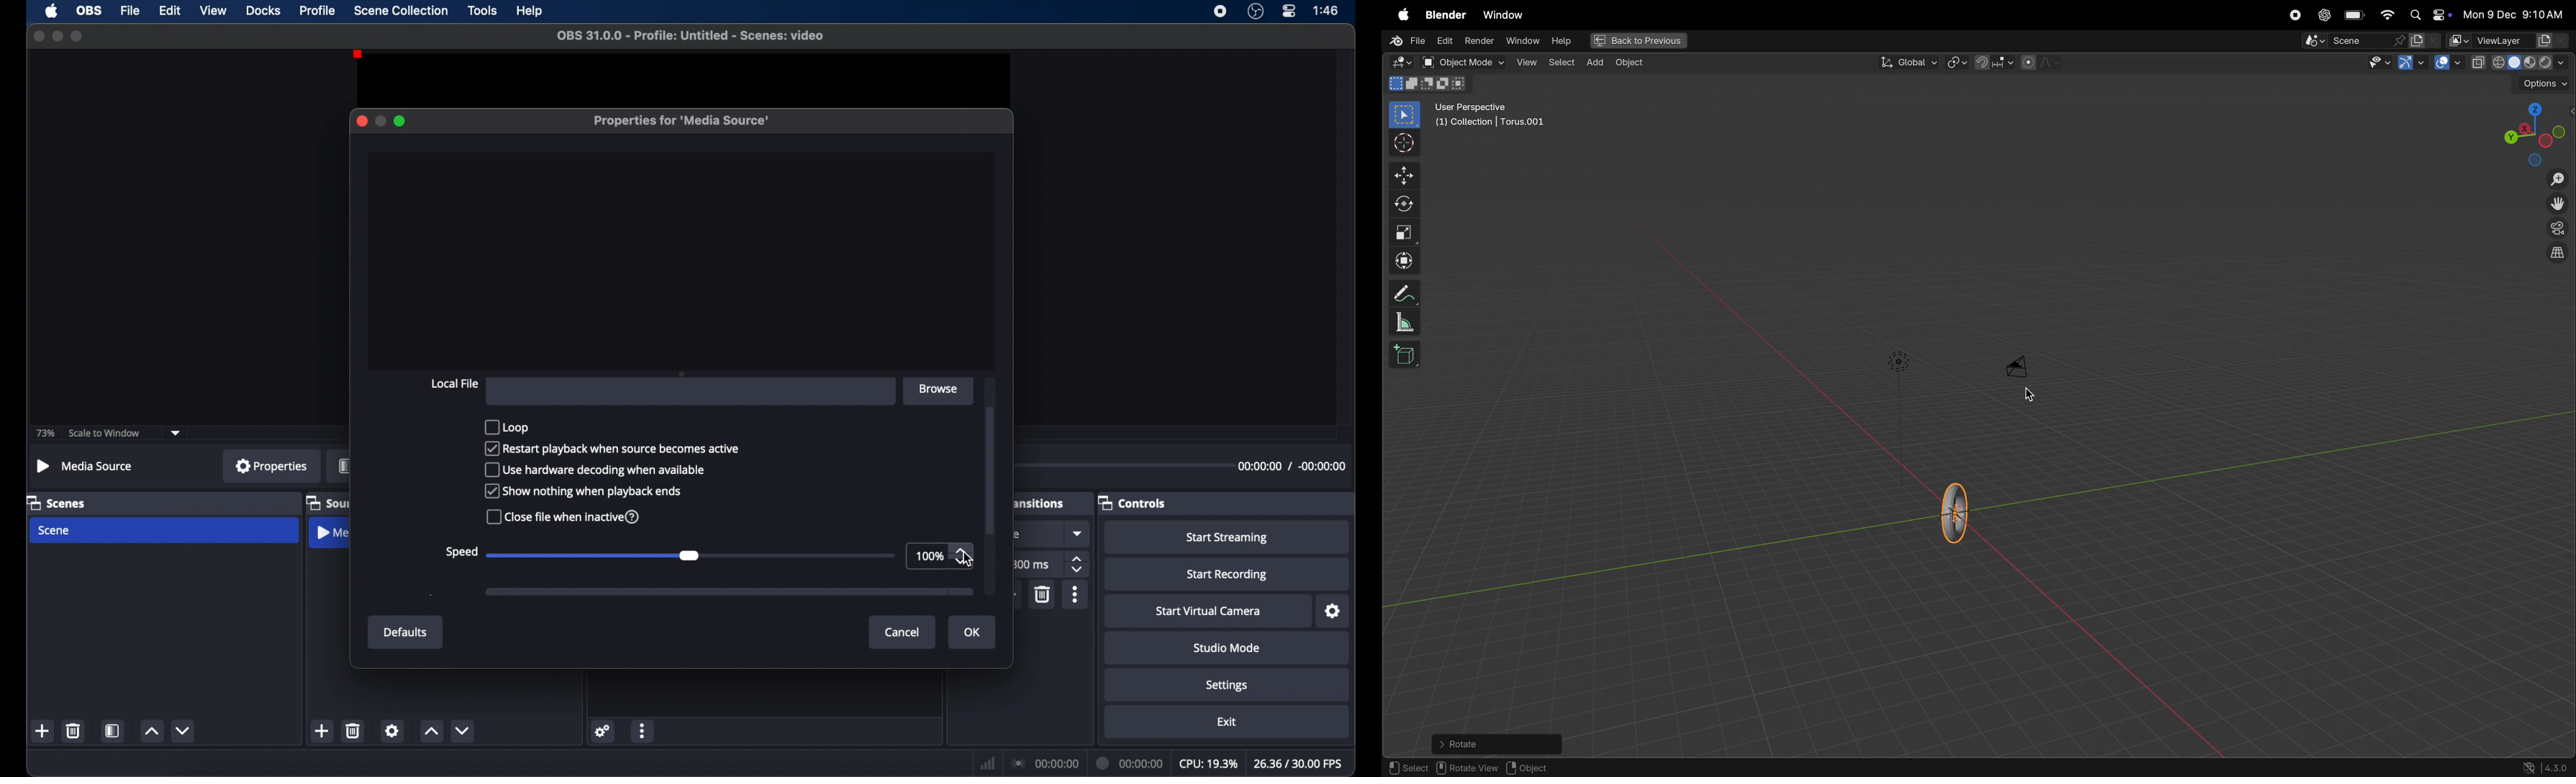 The image size is (2576, 784). I want to click on chatgpt, so click(2324, 15).